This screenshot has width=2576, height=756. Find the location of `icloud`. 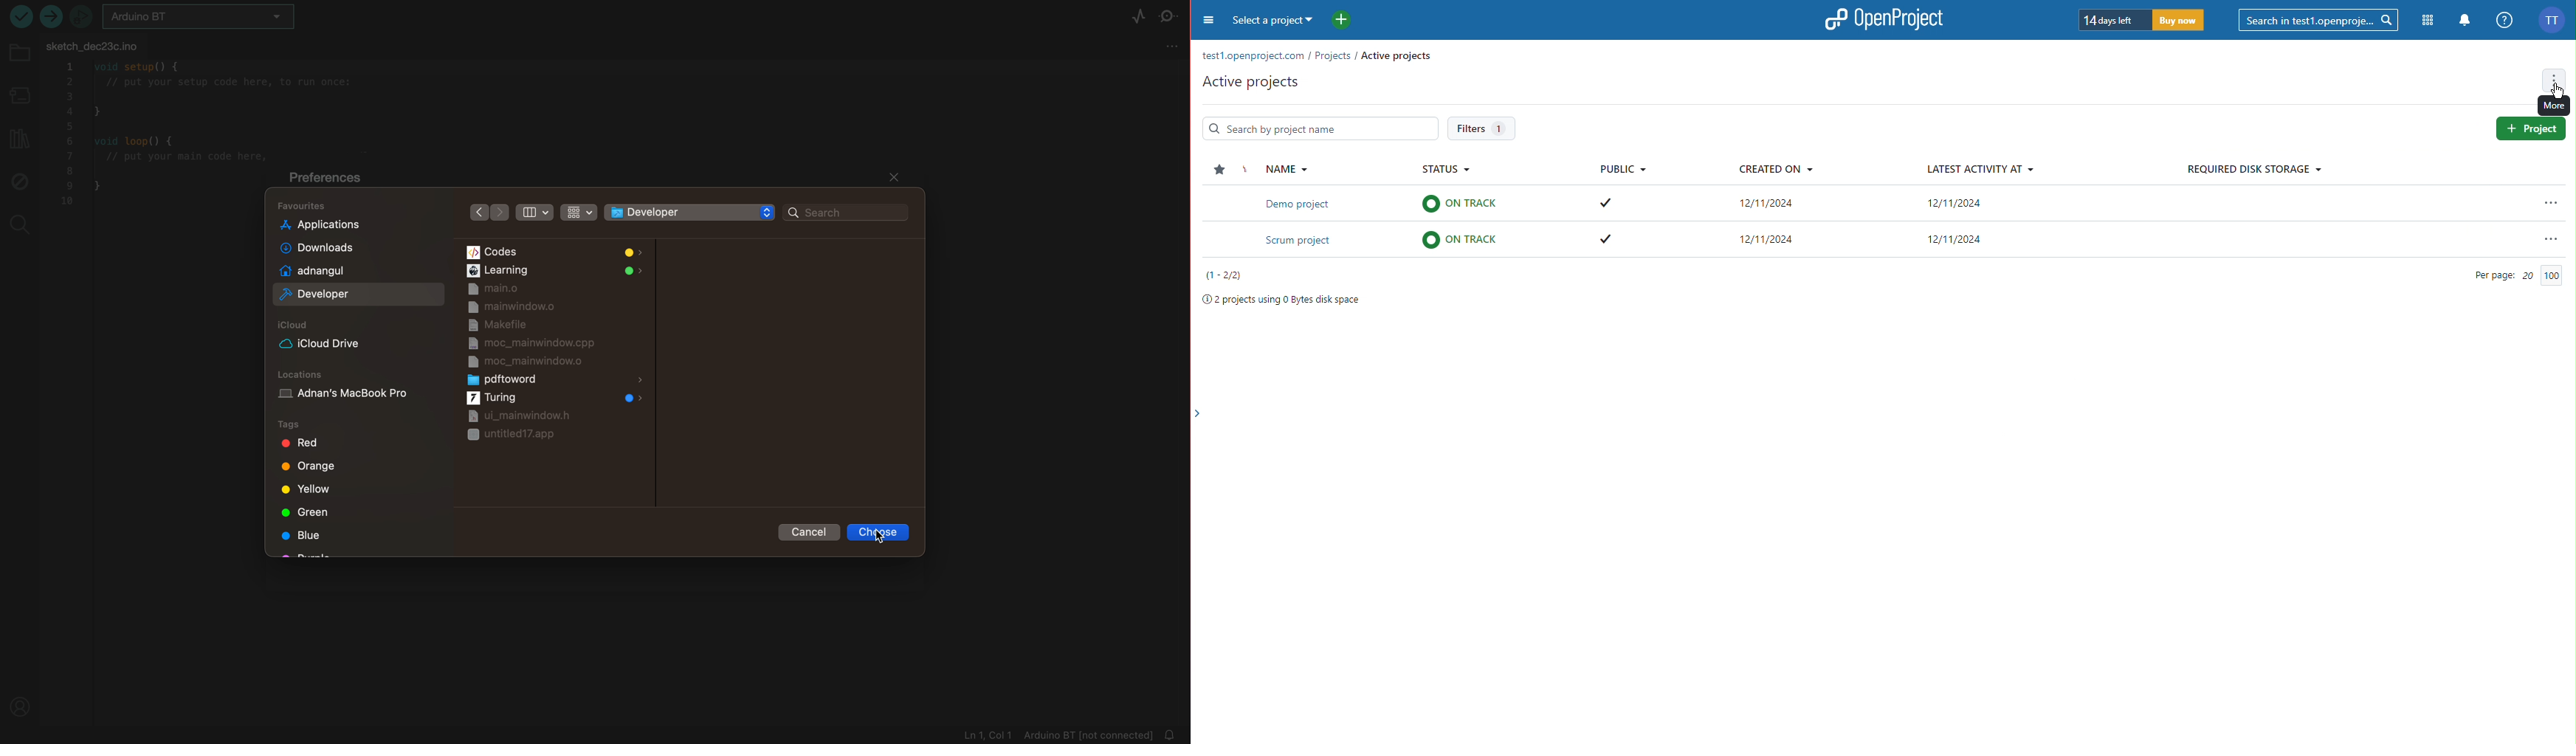

icloud is located at coordinates (322, 339).